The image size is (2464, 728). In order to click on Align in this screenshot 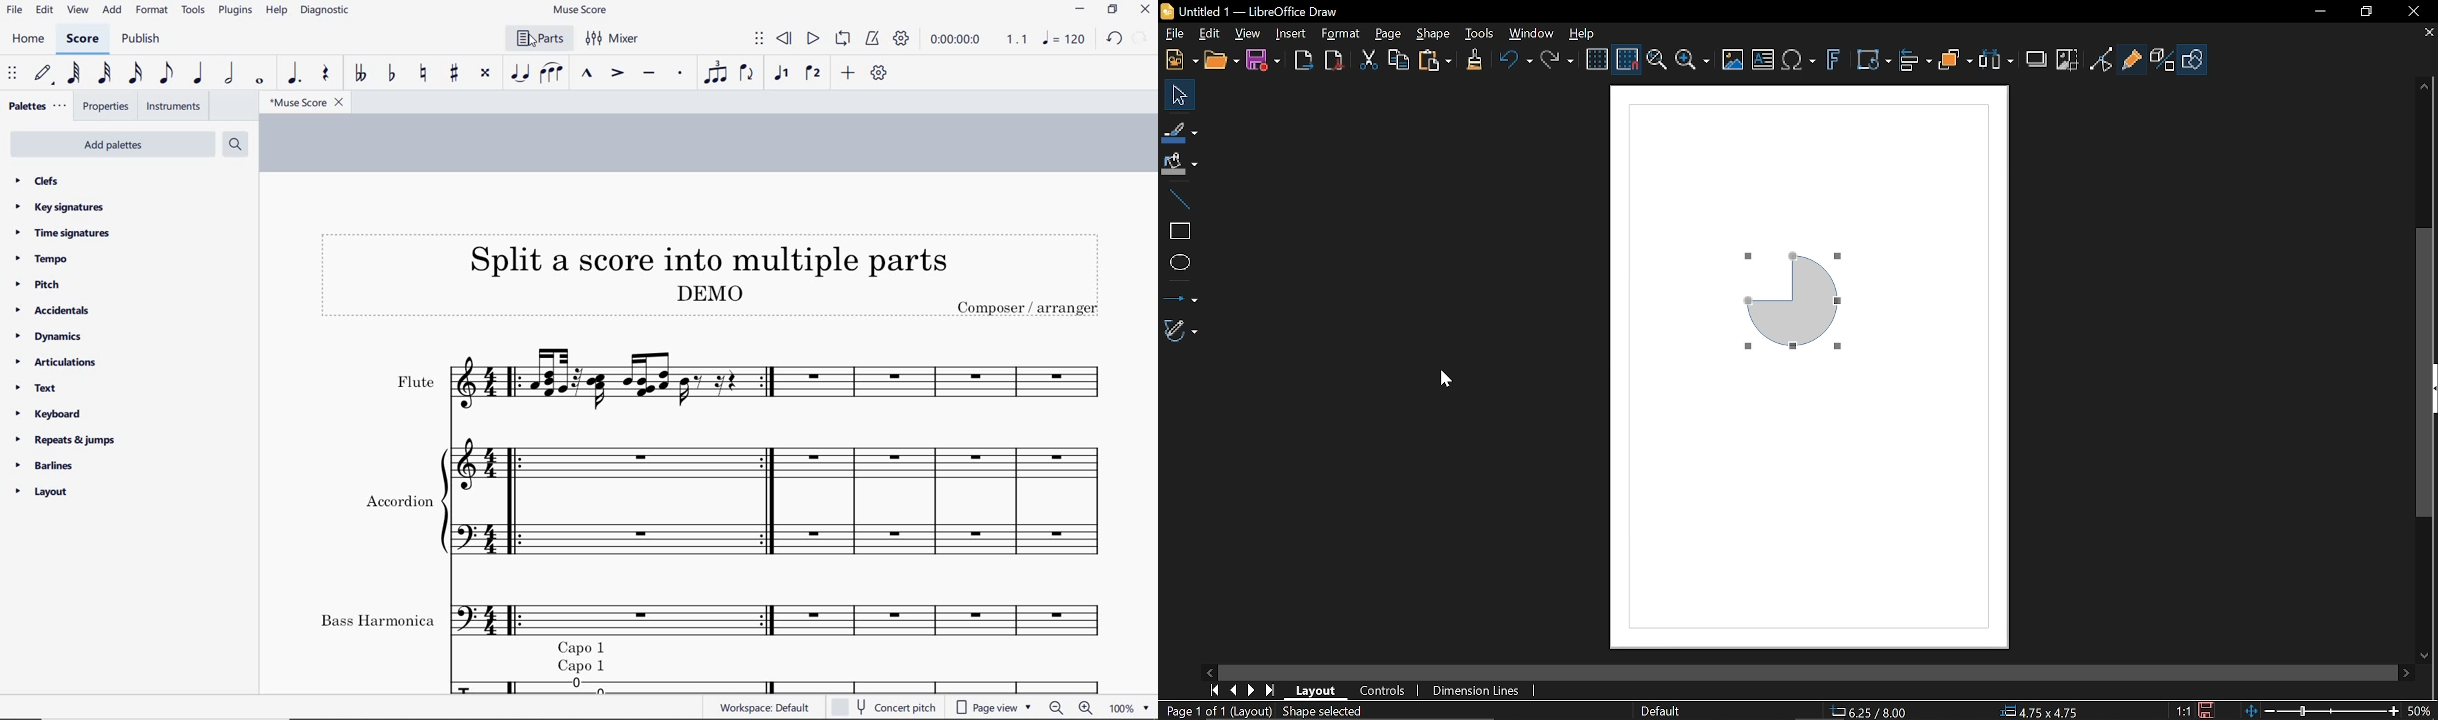, I will do `click(1916, 60)`.